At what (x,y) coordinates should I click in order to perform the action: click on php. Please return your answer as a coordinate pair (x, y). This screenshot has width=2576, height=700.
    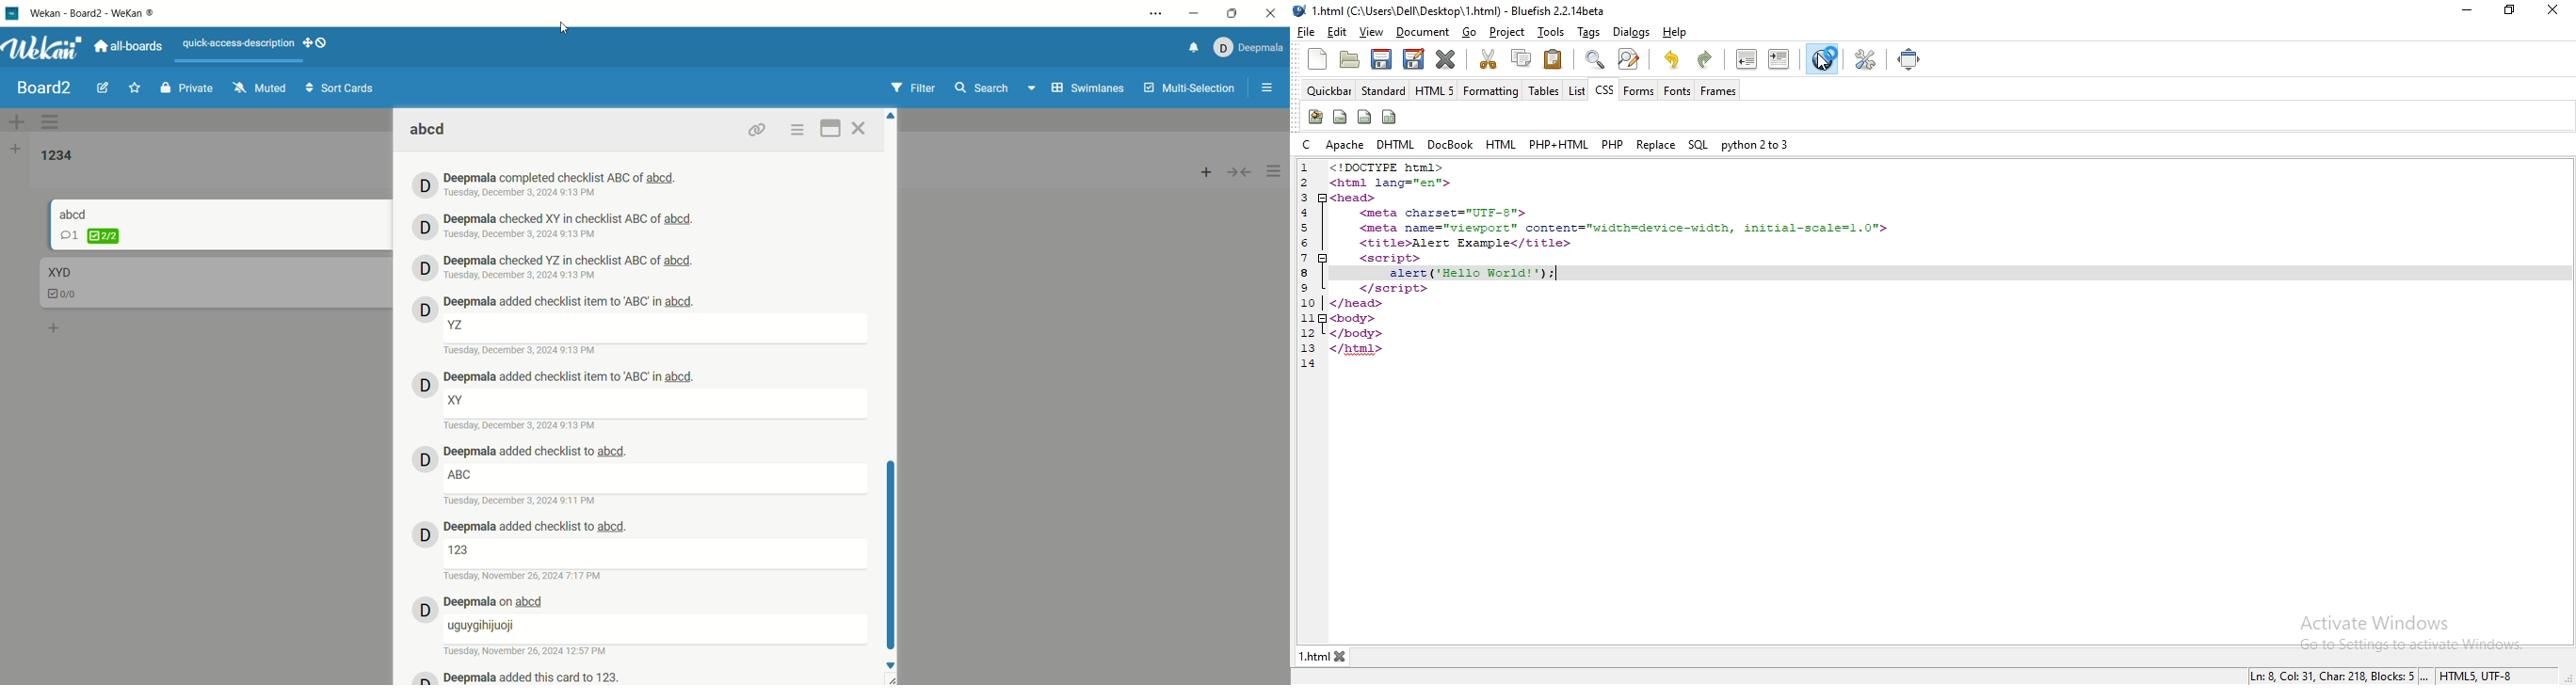
    Looking at the image, I should click on (1611, 144).